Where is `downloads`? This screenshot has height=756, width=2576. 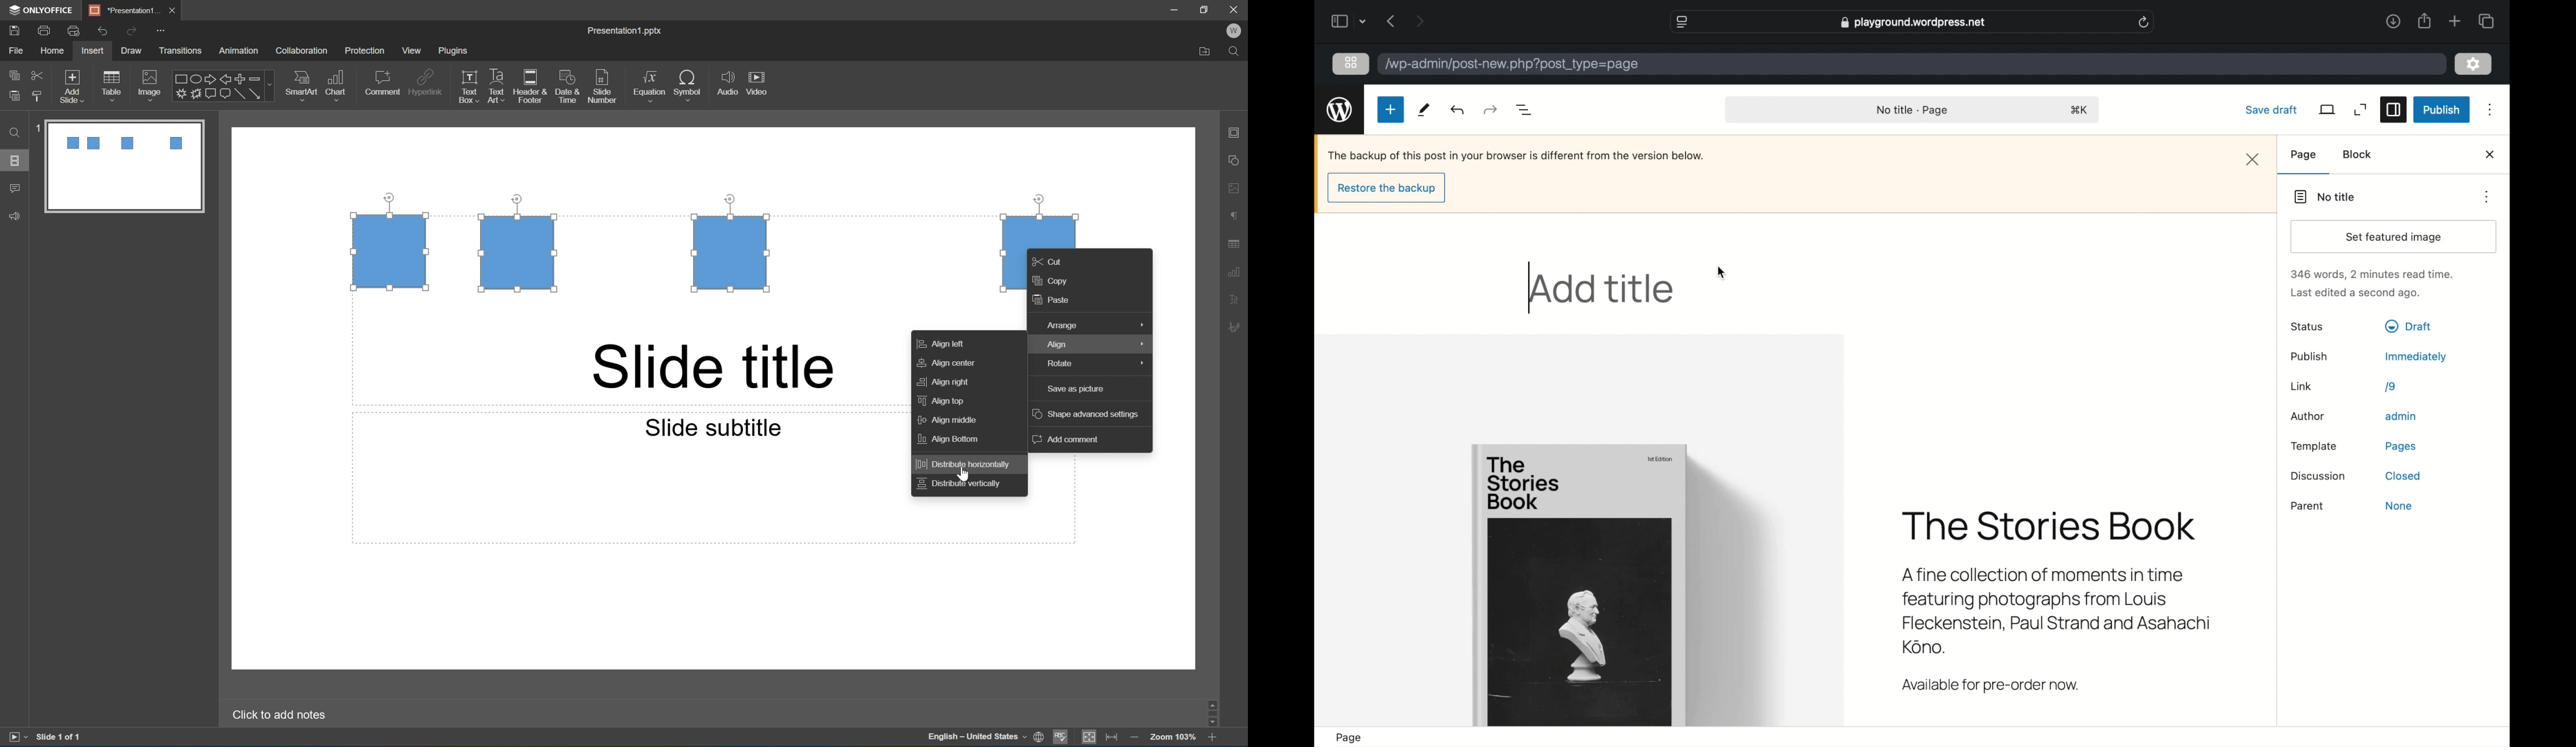
downloads is located at coordinates (2393, 21).